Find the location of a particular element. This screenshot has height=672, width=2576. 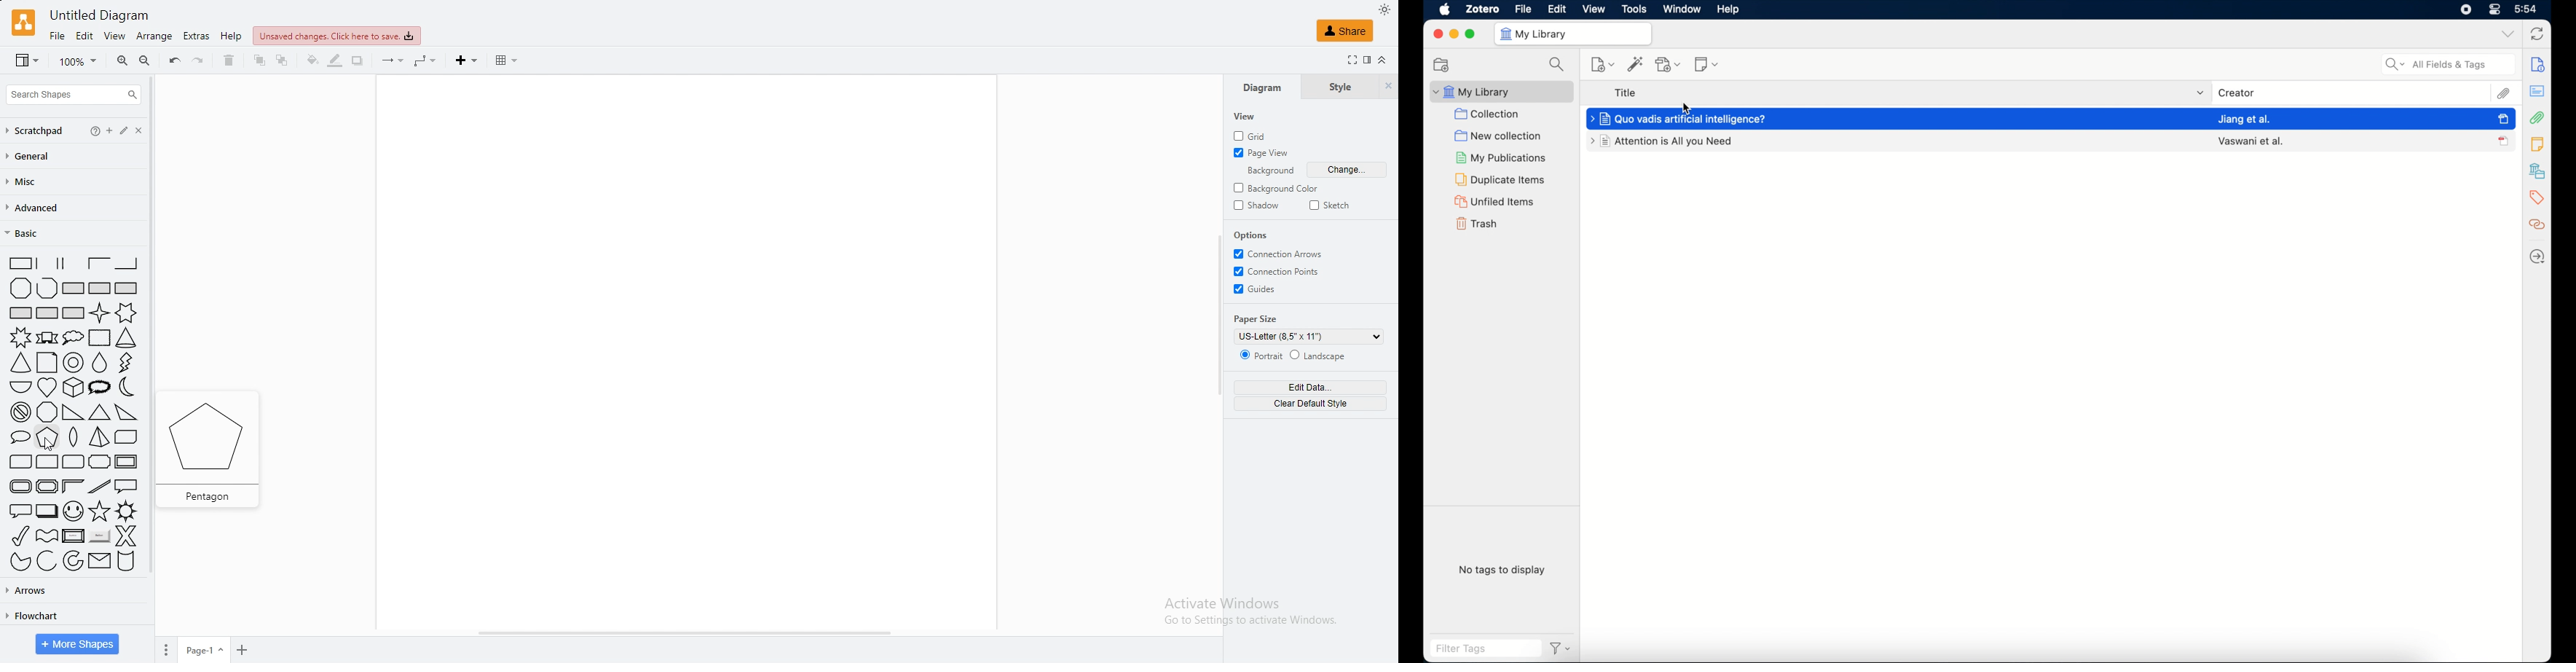

page view is located at coordinates (1263, 154).